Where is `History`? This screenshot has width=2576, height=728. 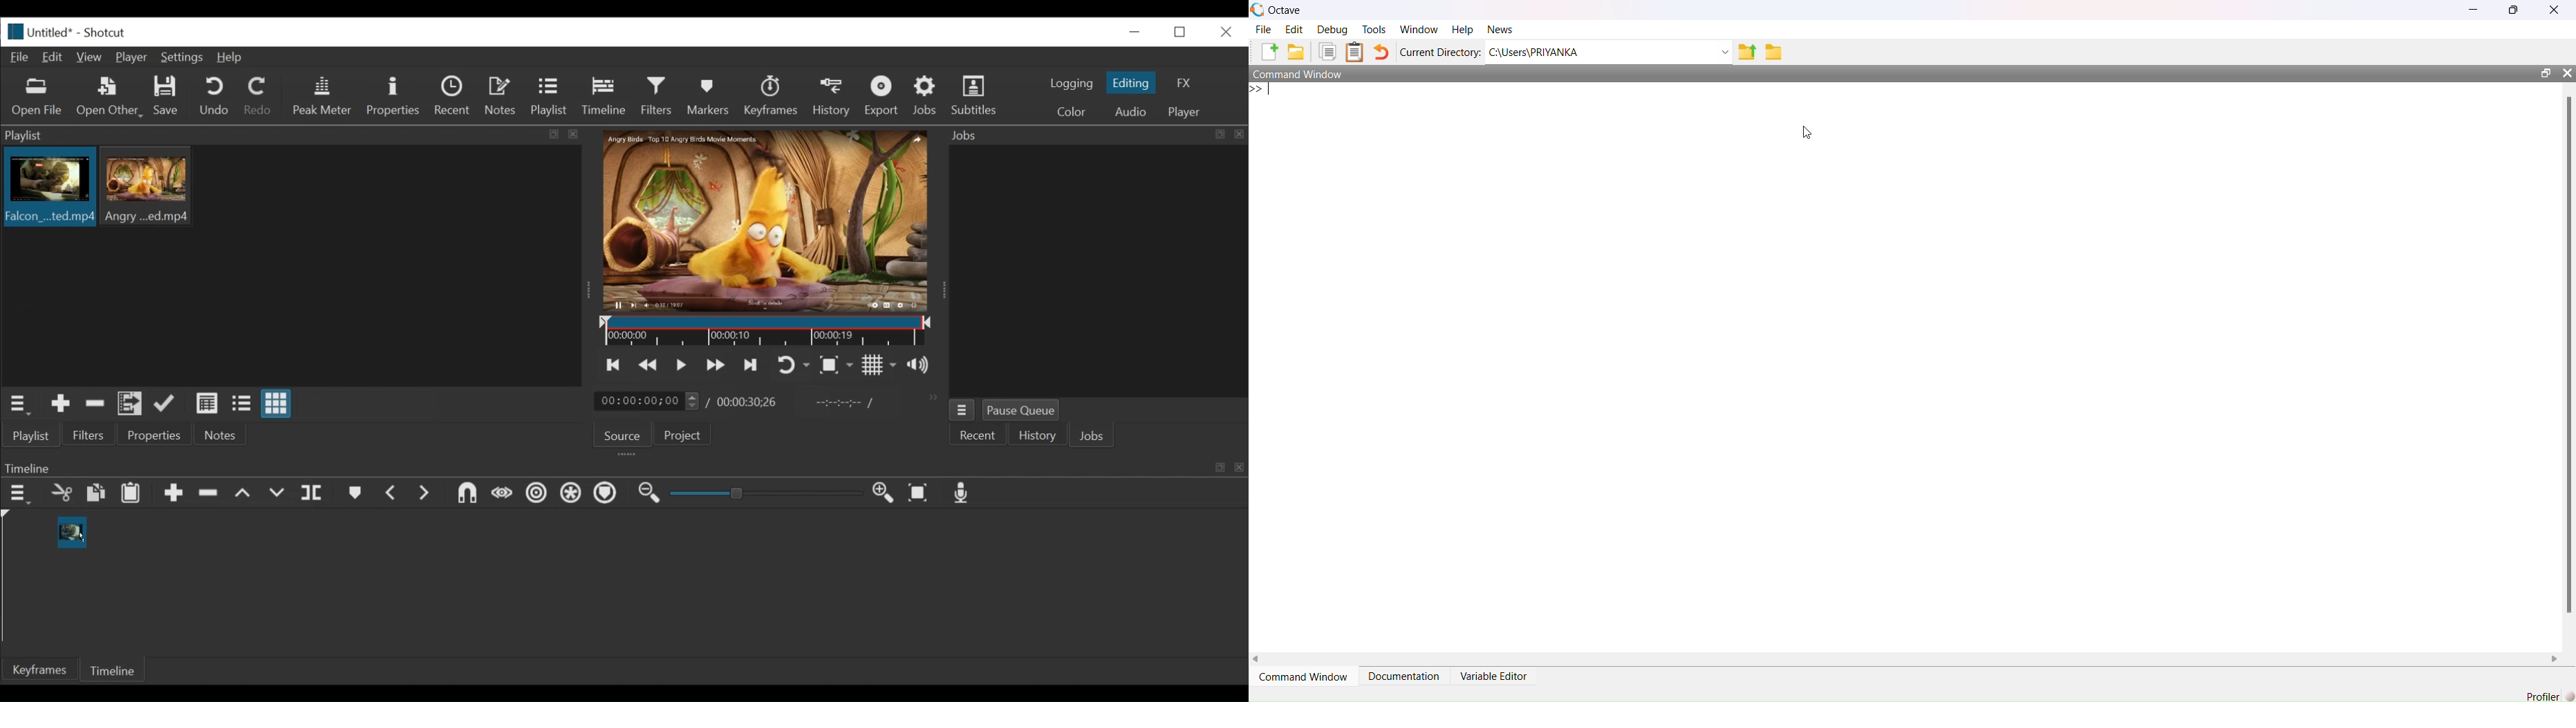 History is located at coordinates (1037, 437).